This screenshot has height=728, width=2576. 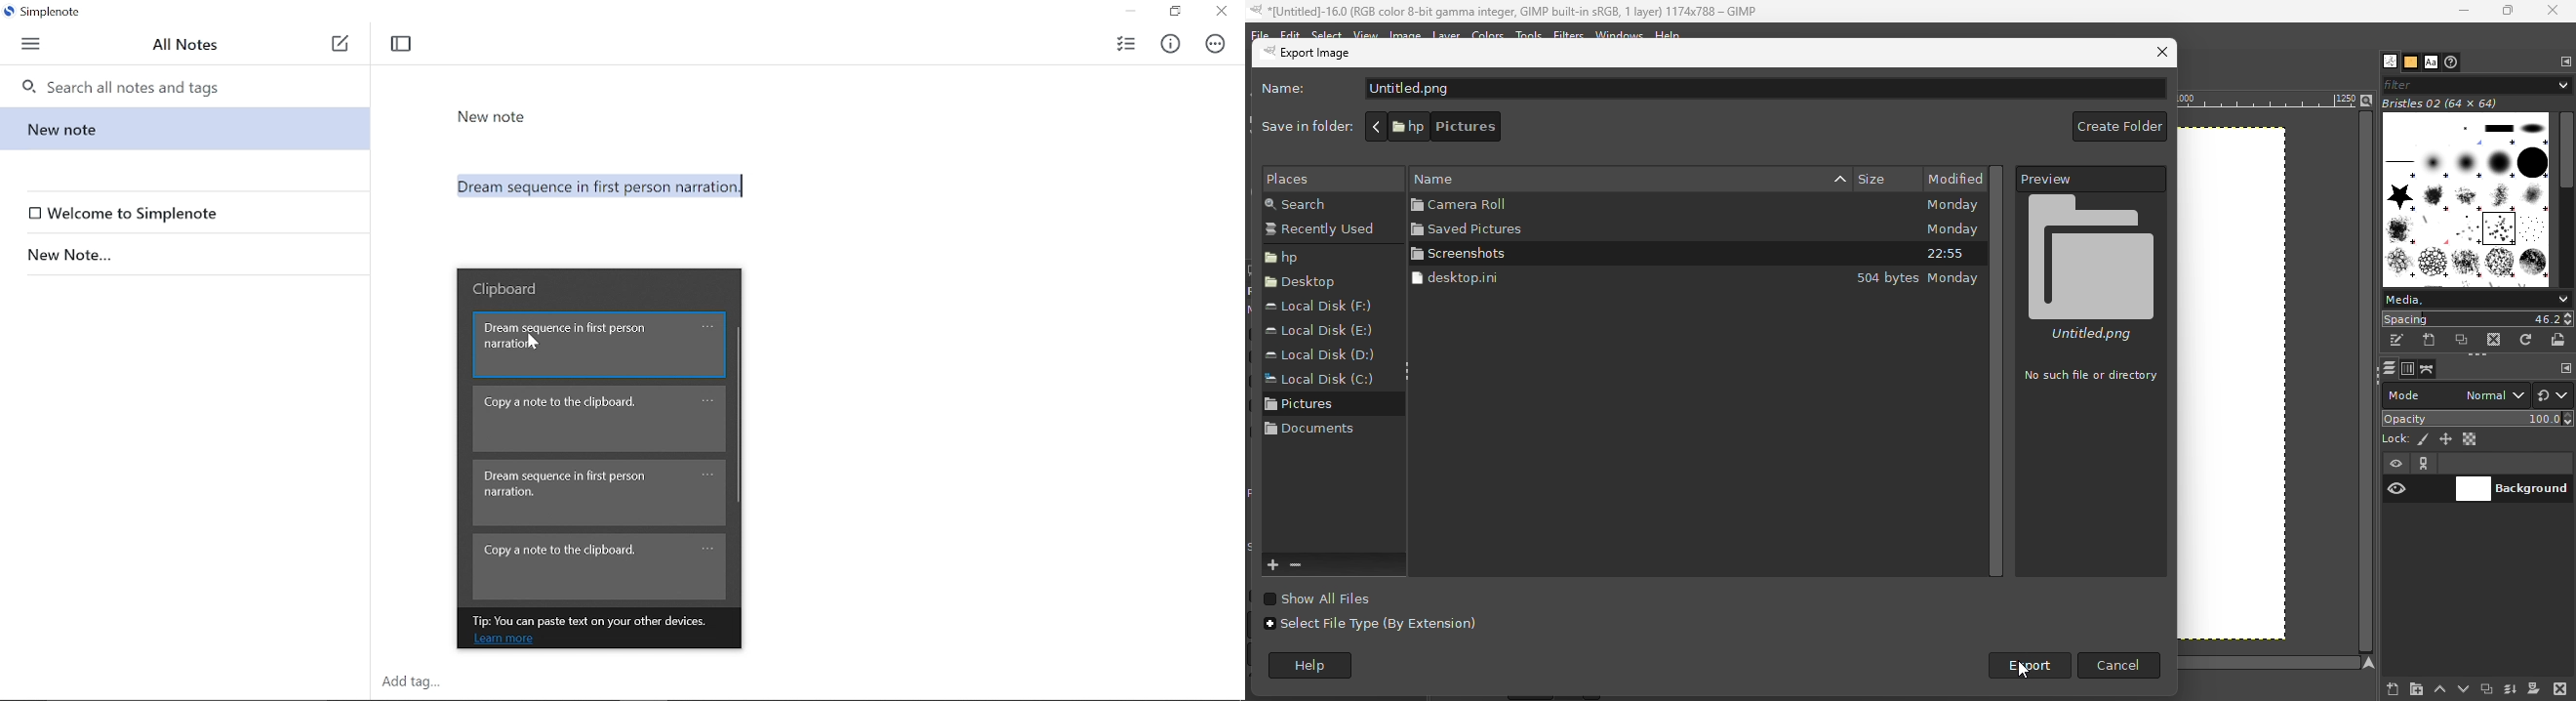 I want to click on desktop.ini, so click(x=1577, y=278).